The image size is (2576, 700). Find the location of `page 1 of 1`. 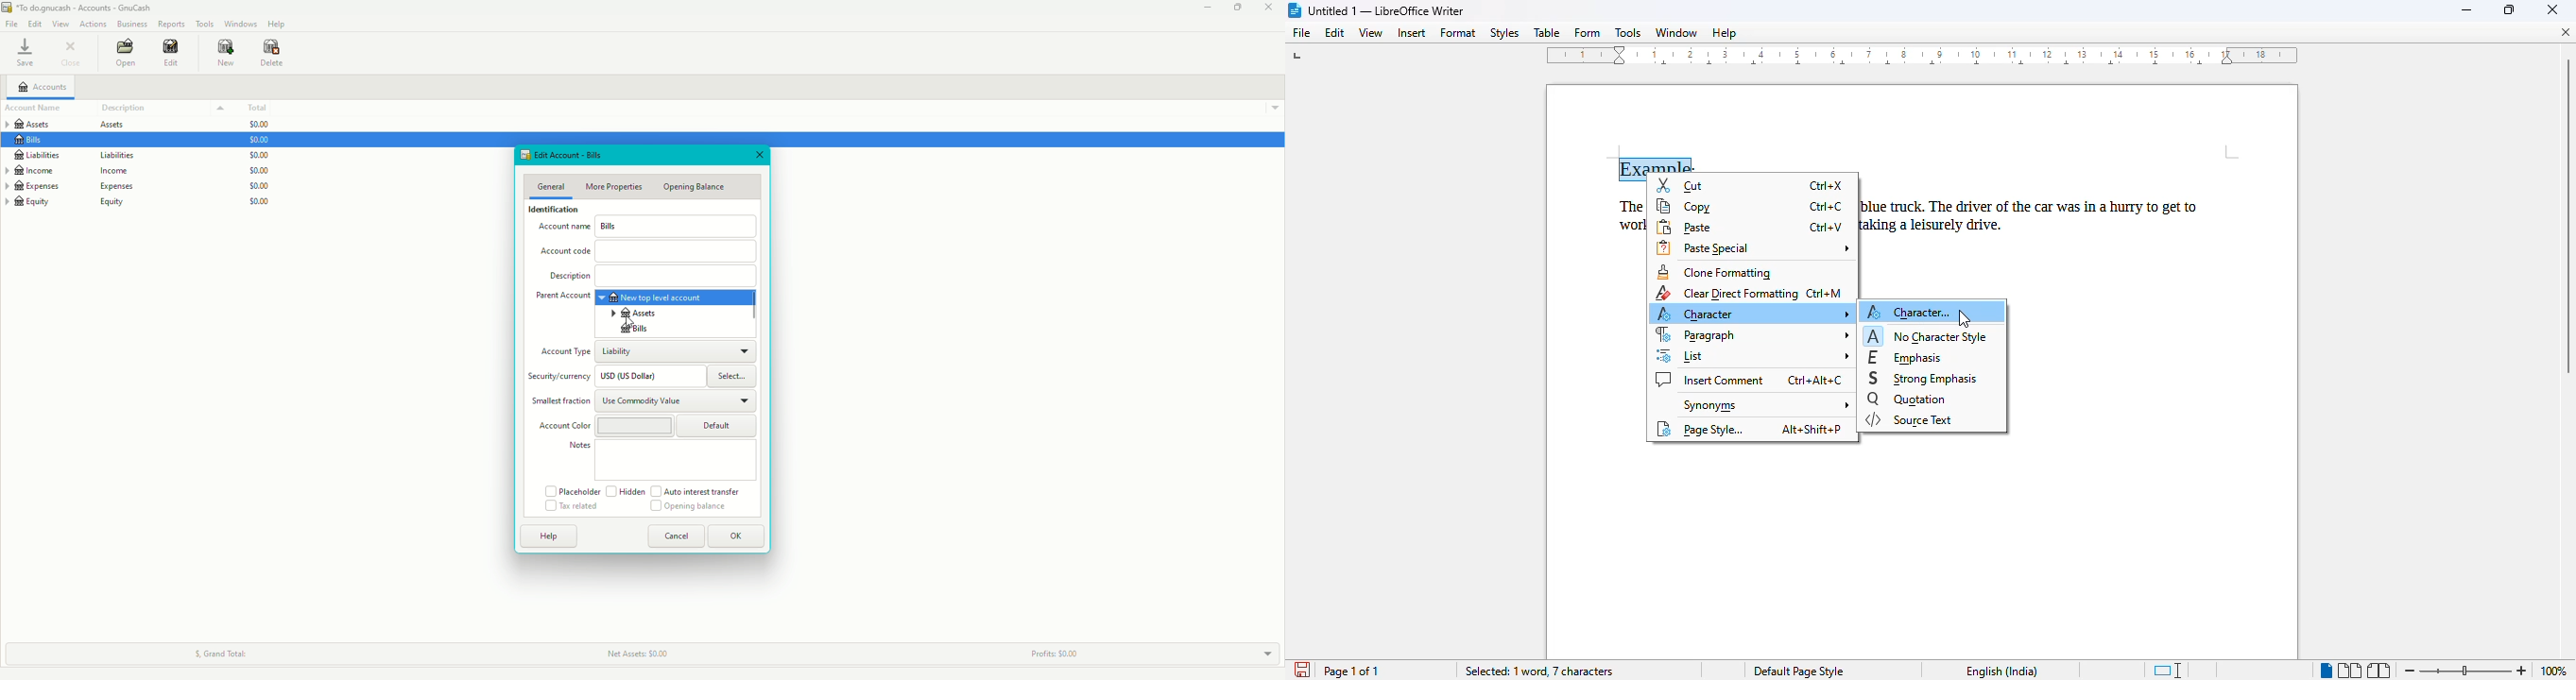

page 1 of 1 is located at coordinates (1351, 671).